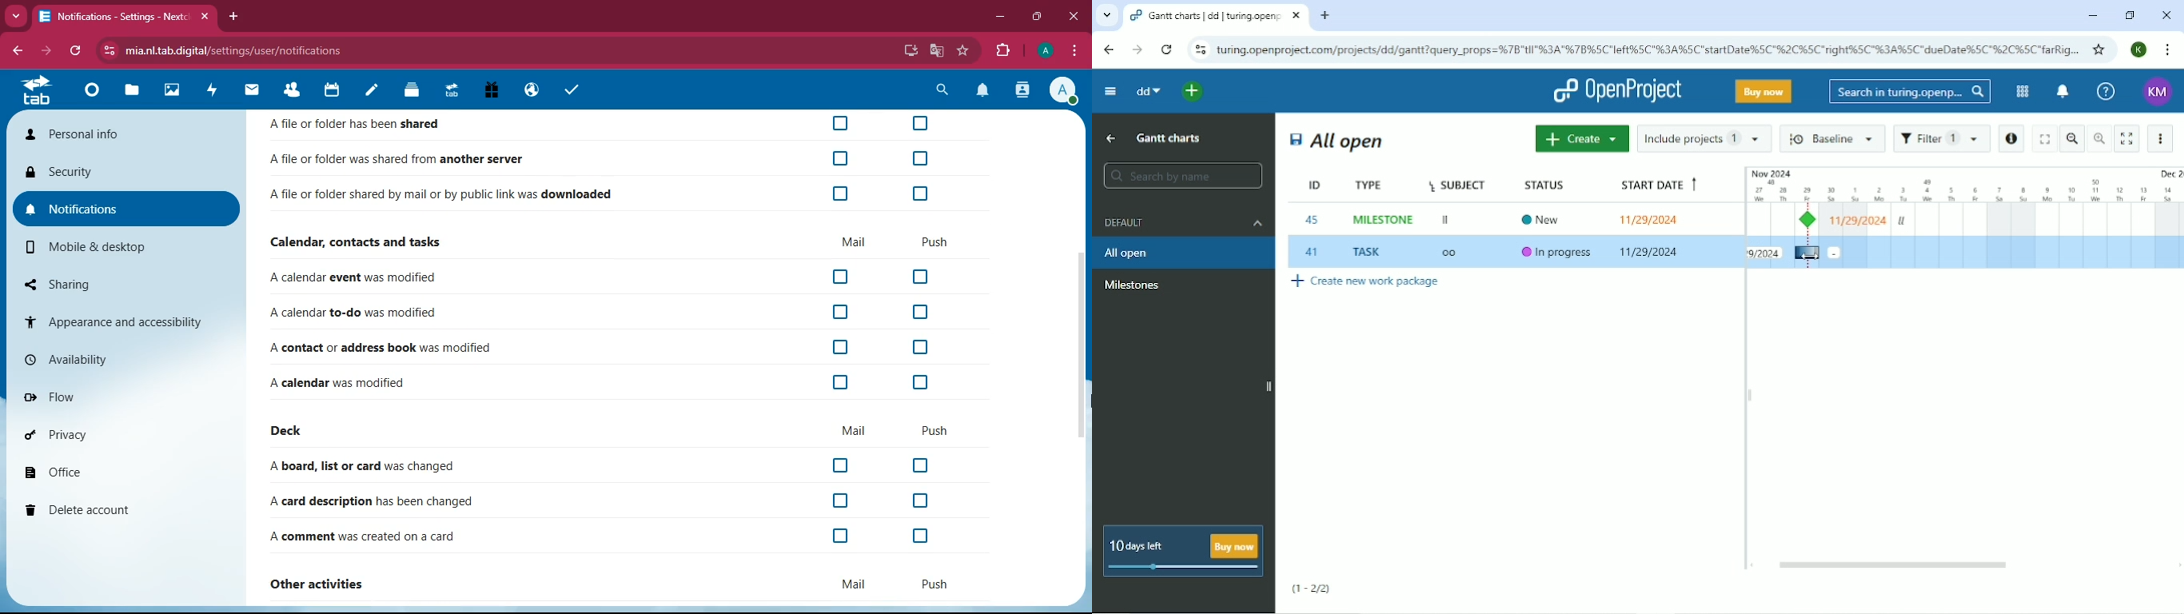  I want to click on Calendar, contacts and tasks, so click(365, 243).